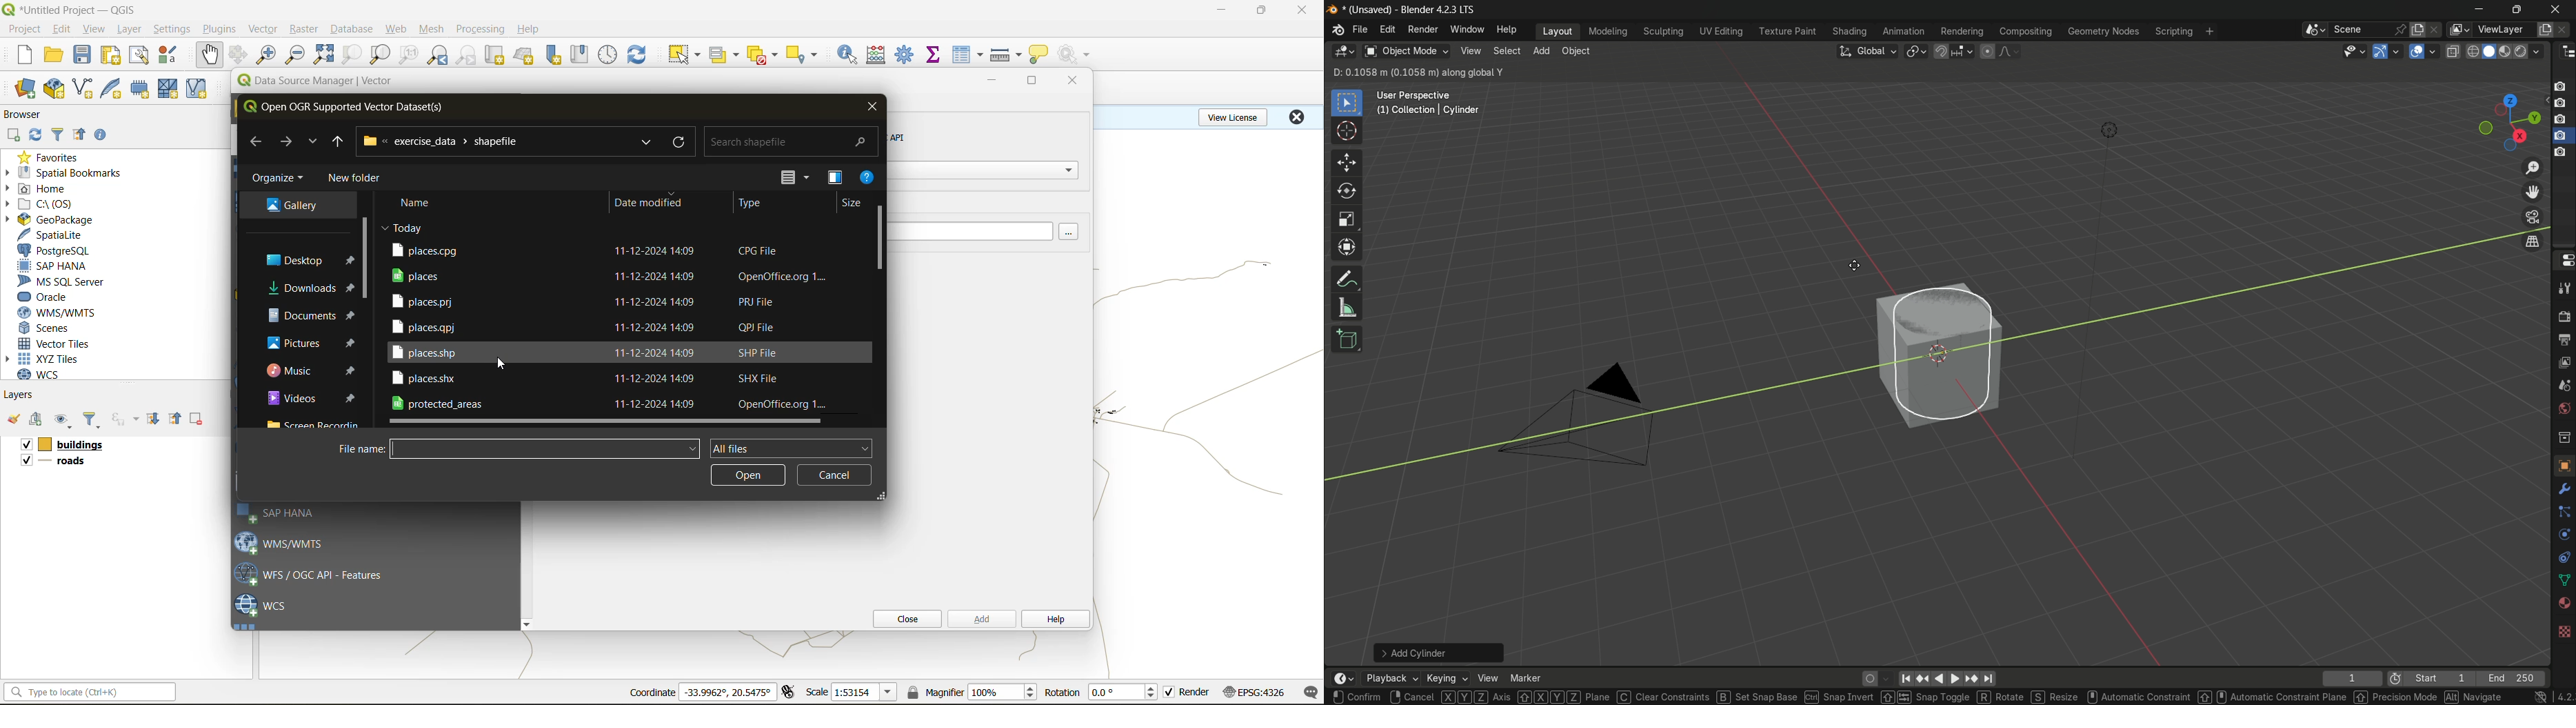 The height and width of the screenshot is (728, 2576). What do you see at coordinates (614, 404) in the screenshot?
I see `file/folder names` at bounding box center [614, 404].